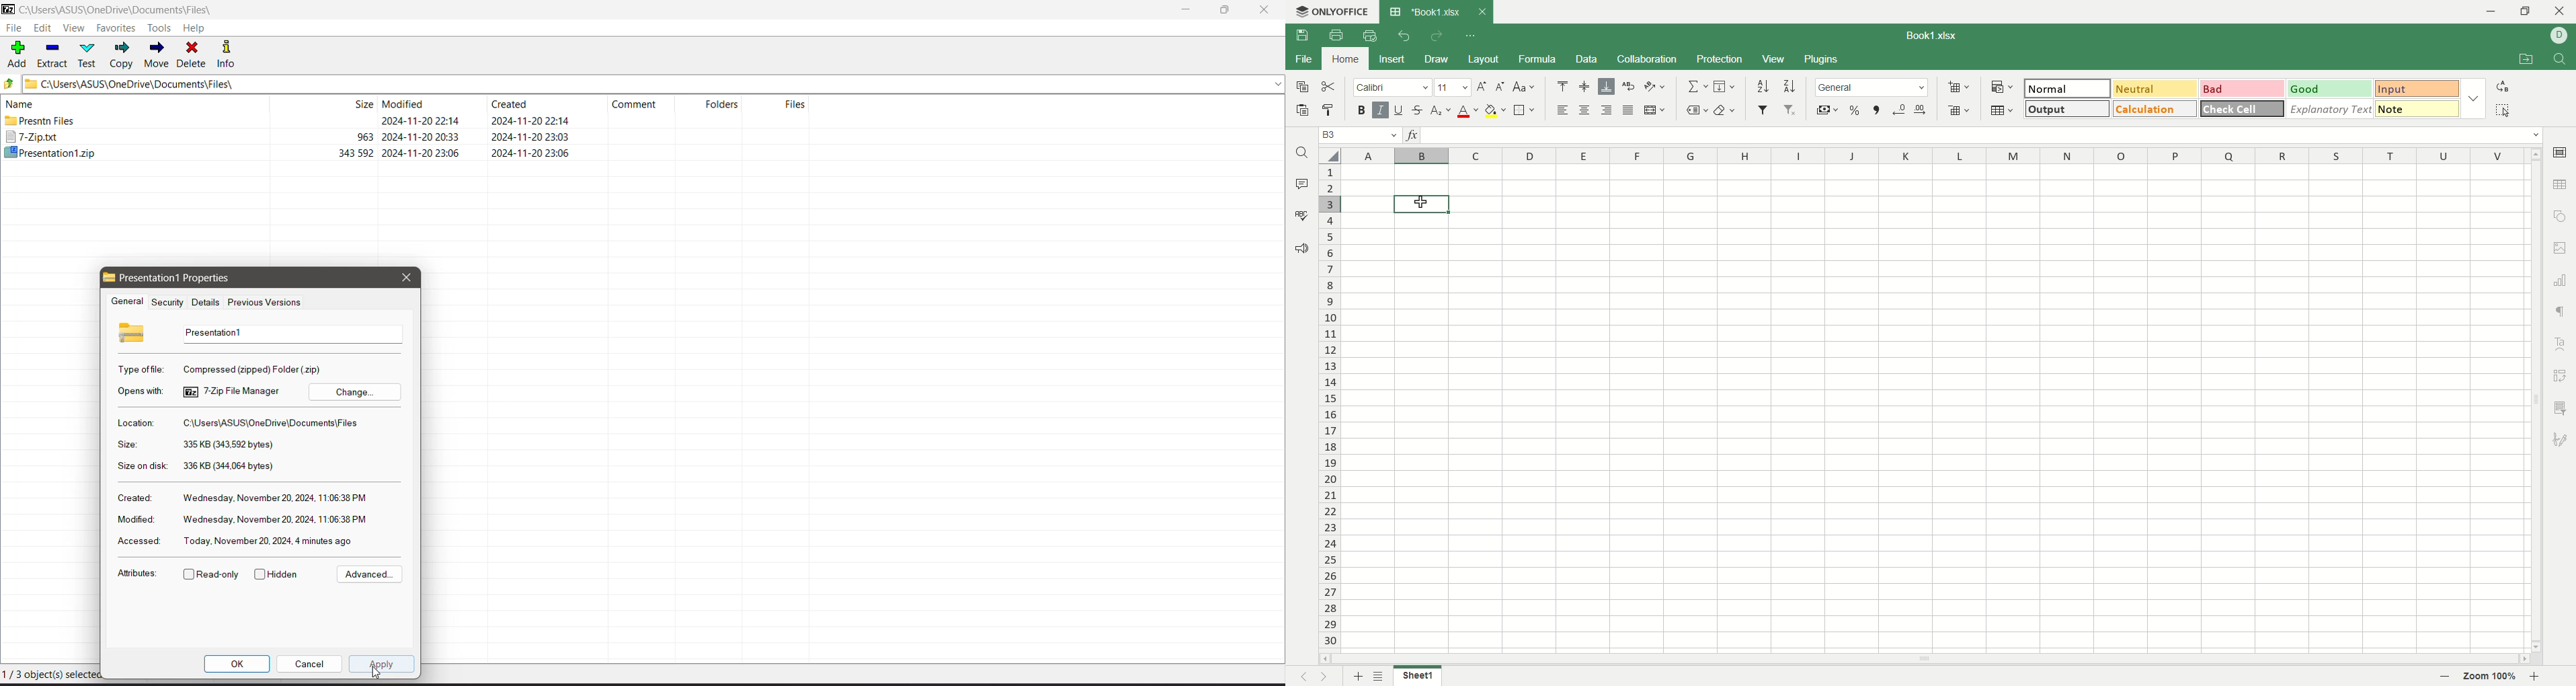 This screenshot has width=2576, height=700. I want to click on find, so click(1301, 152).